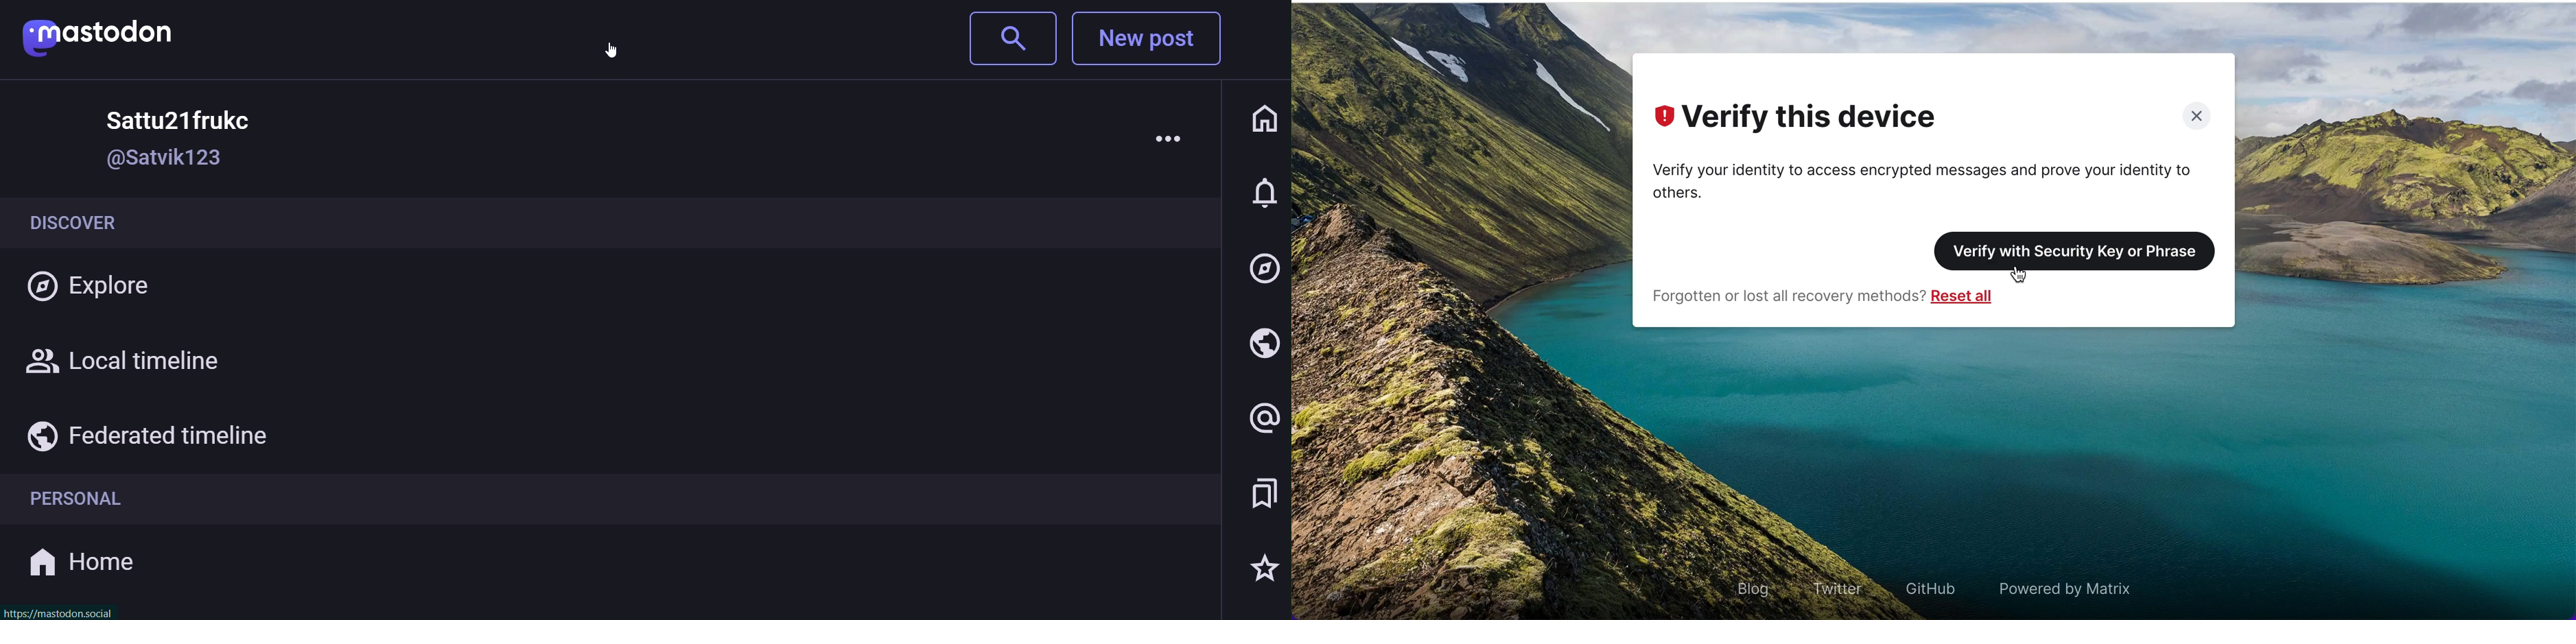 Image resolution: width=2576 pixels, height=644 pixels. What do you see at coordinates (1258, 418) in the screenshot?
I see `private mention` at bounding box center [1258, 418].